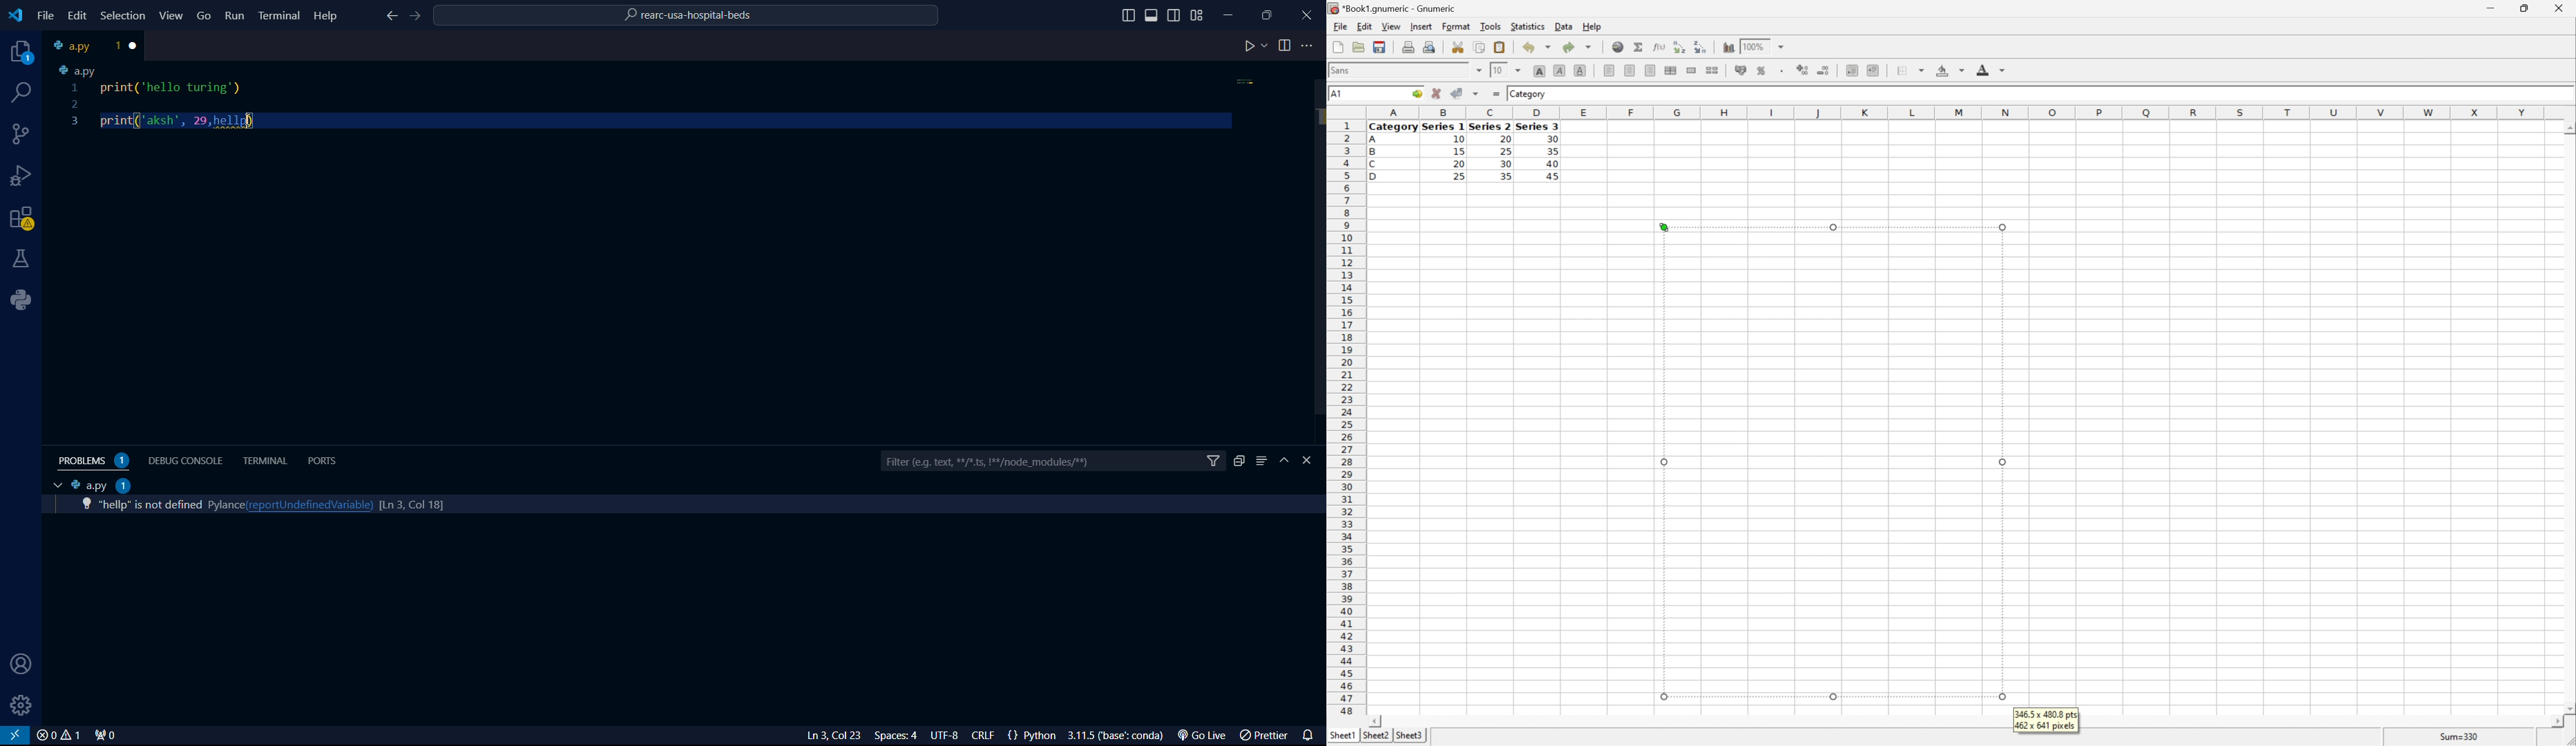 This screenshot has height=756, width=2576. I want to click on Format, so click(1456, 25).